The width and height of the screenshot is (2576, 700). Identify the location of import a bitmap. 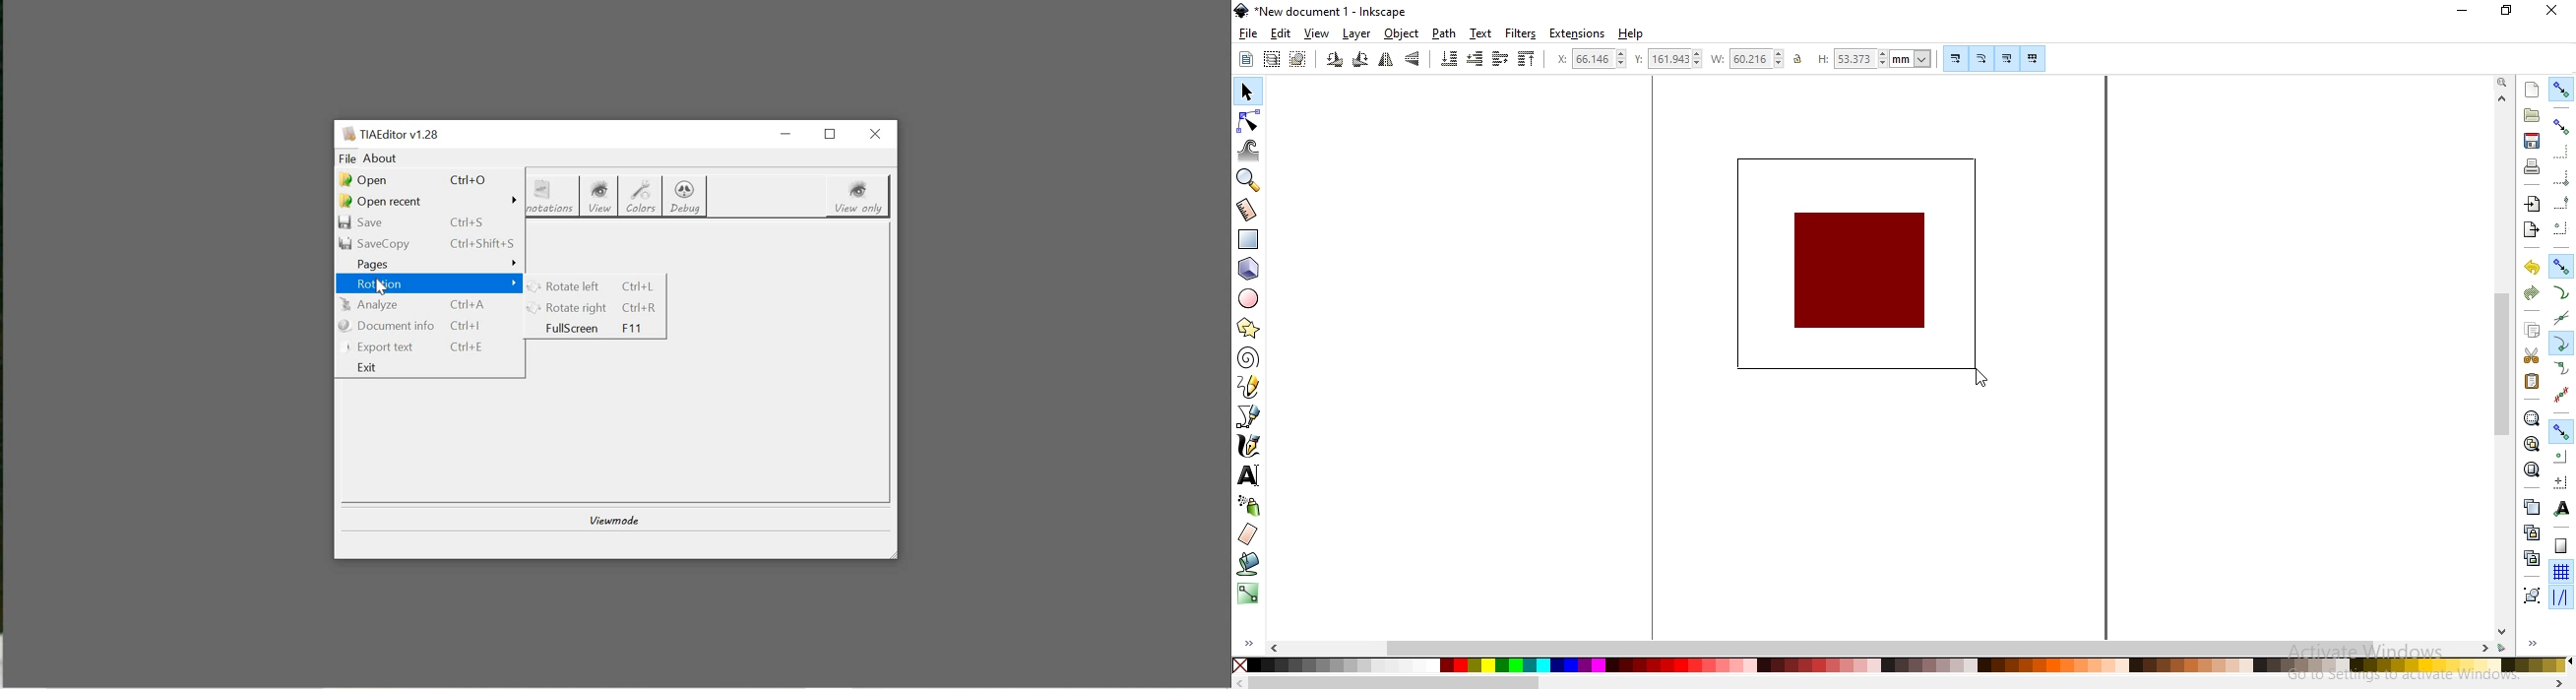
(2532, 204).